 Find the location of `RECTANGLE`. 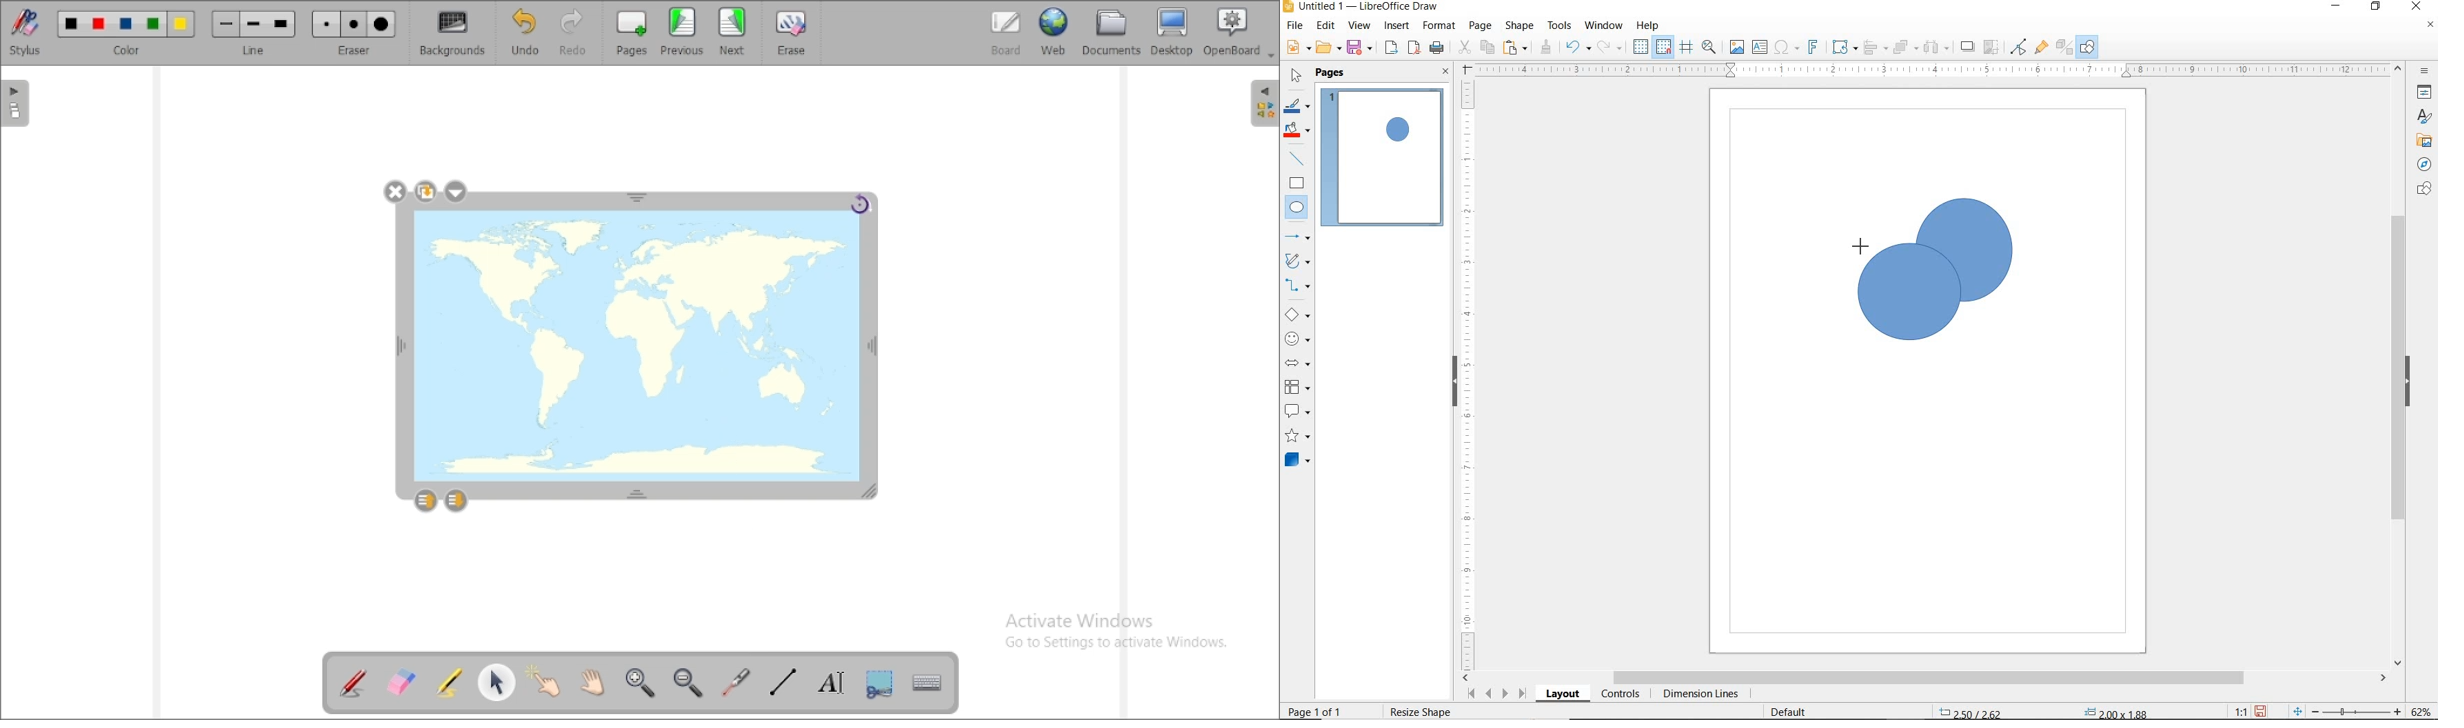

RECTANGLE is located at coordinates (1297, 185).